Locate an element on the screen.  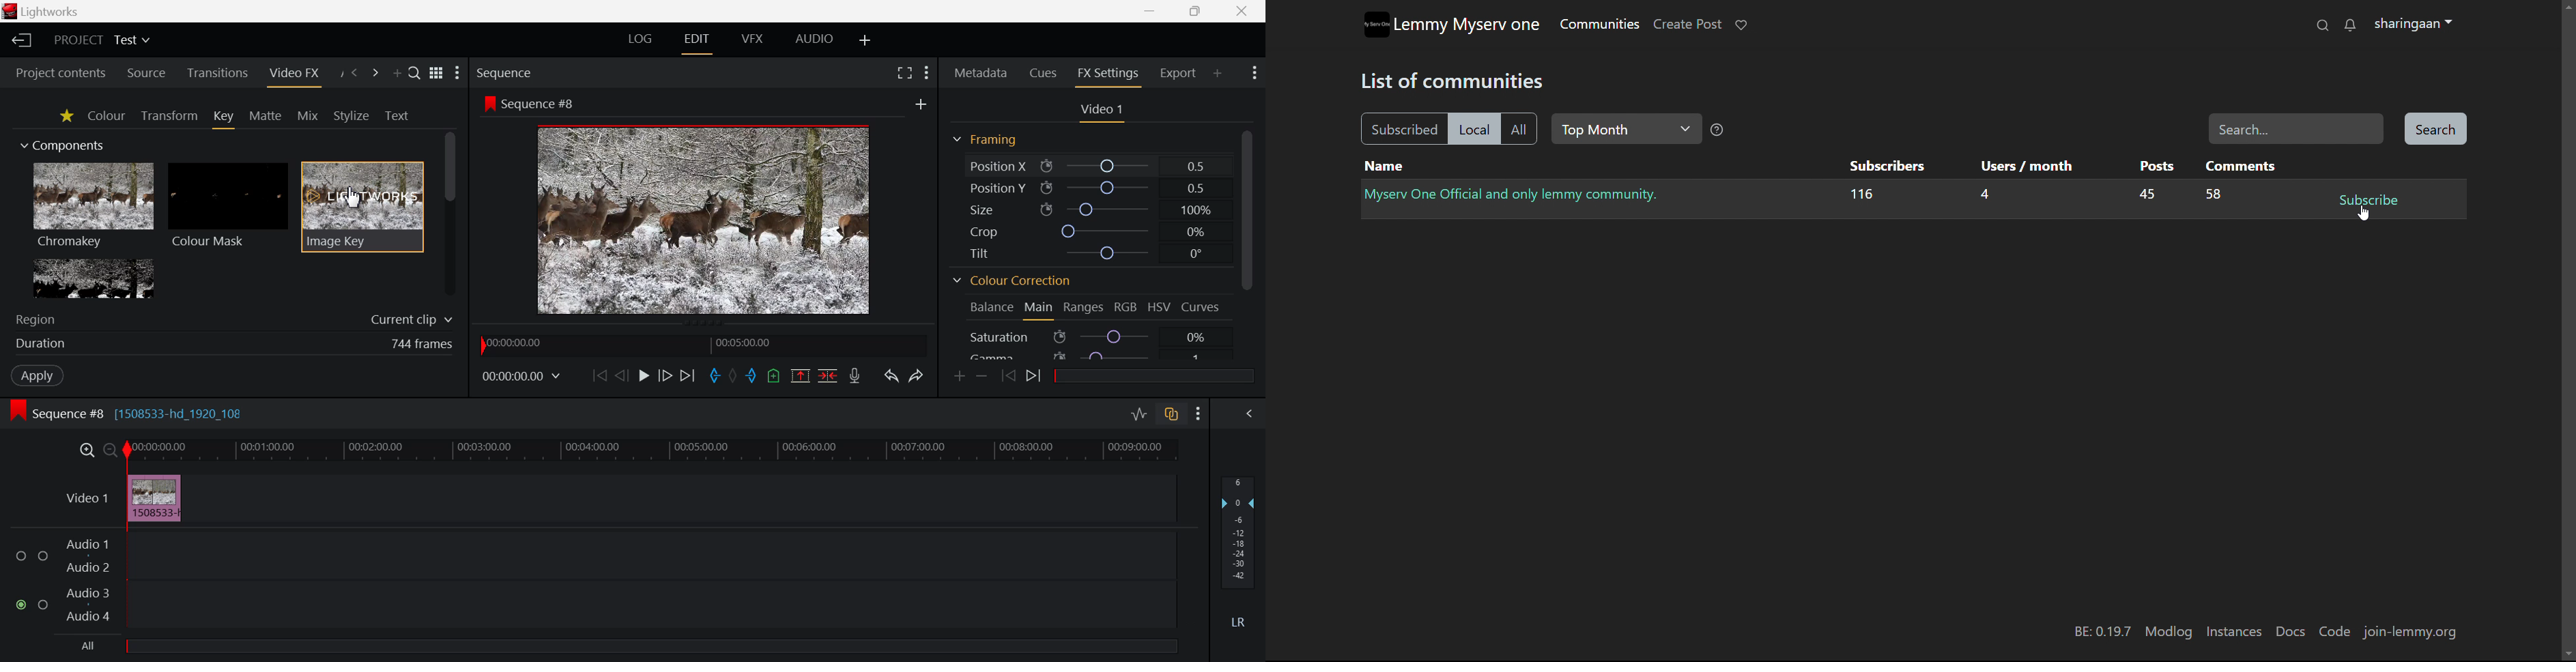
Video Settings is located at coordinates (1105, 112).